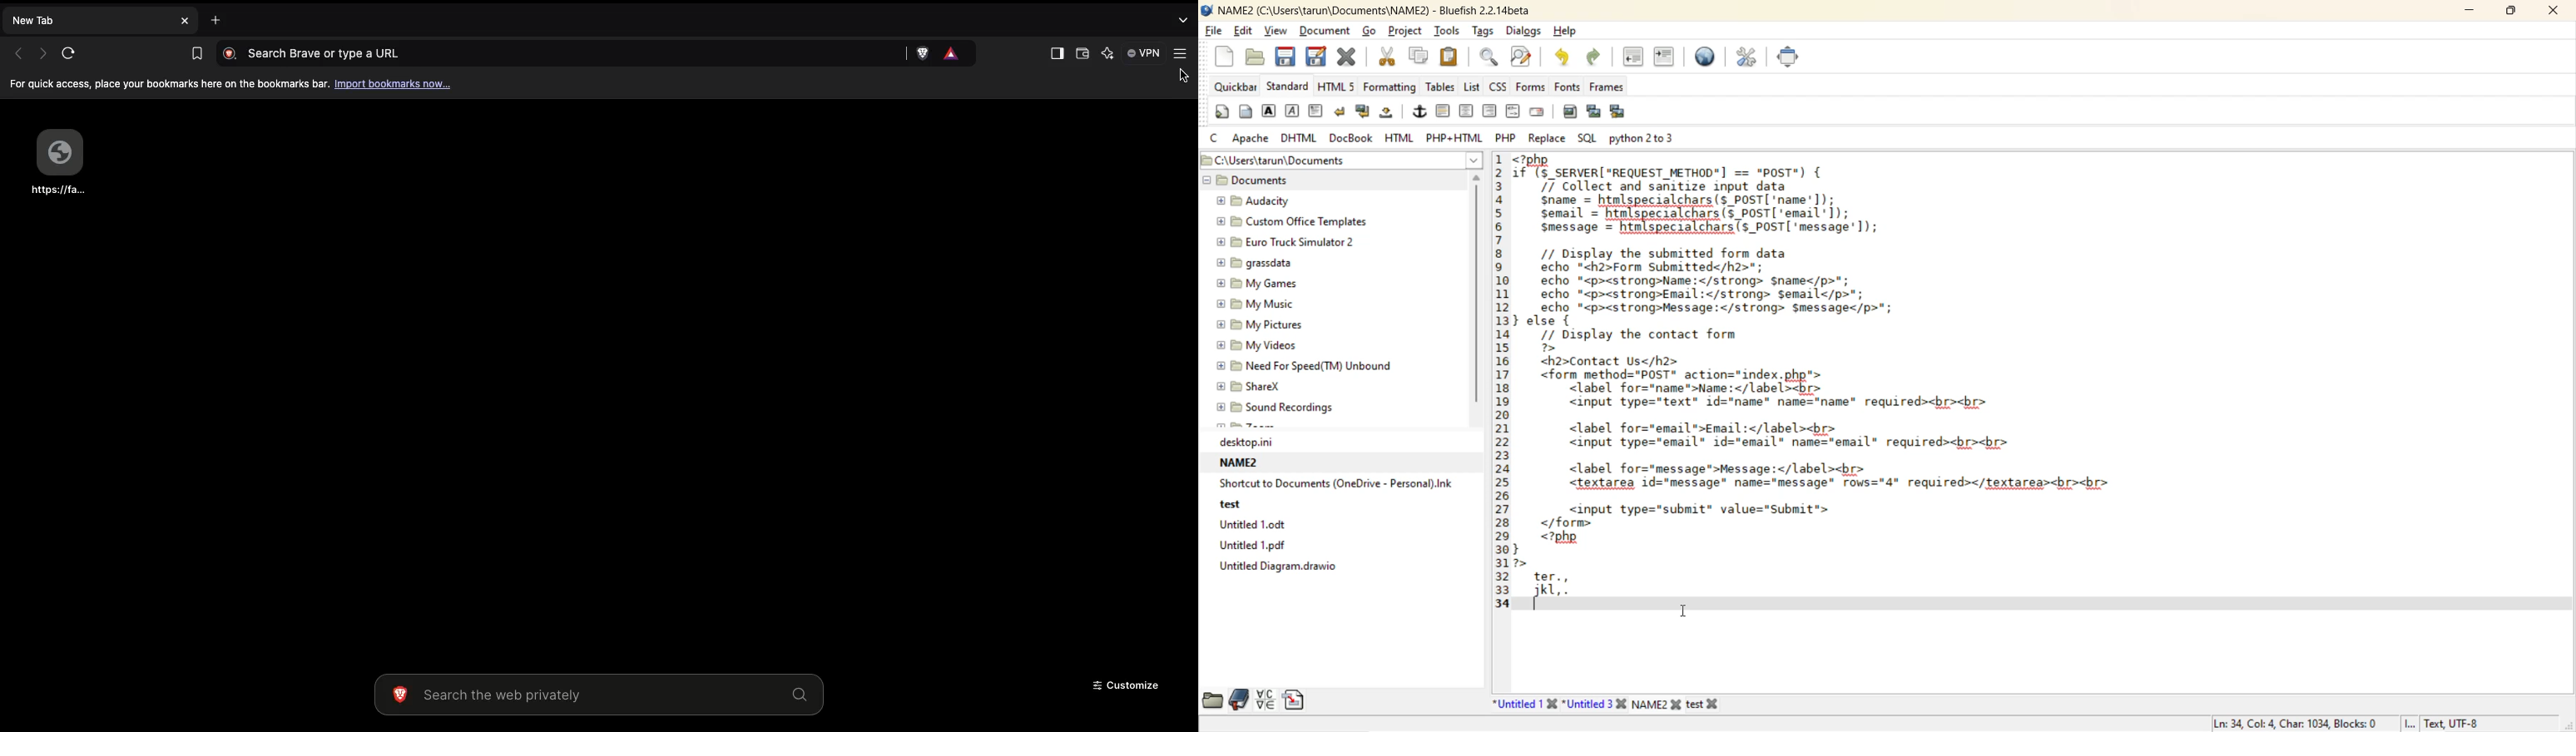 Image resolution: width=2576 pixels, height=756 pixels. I want to click on dhtml, so click(1296, 139).